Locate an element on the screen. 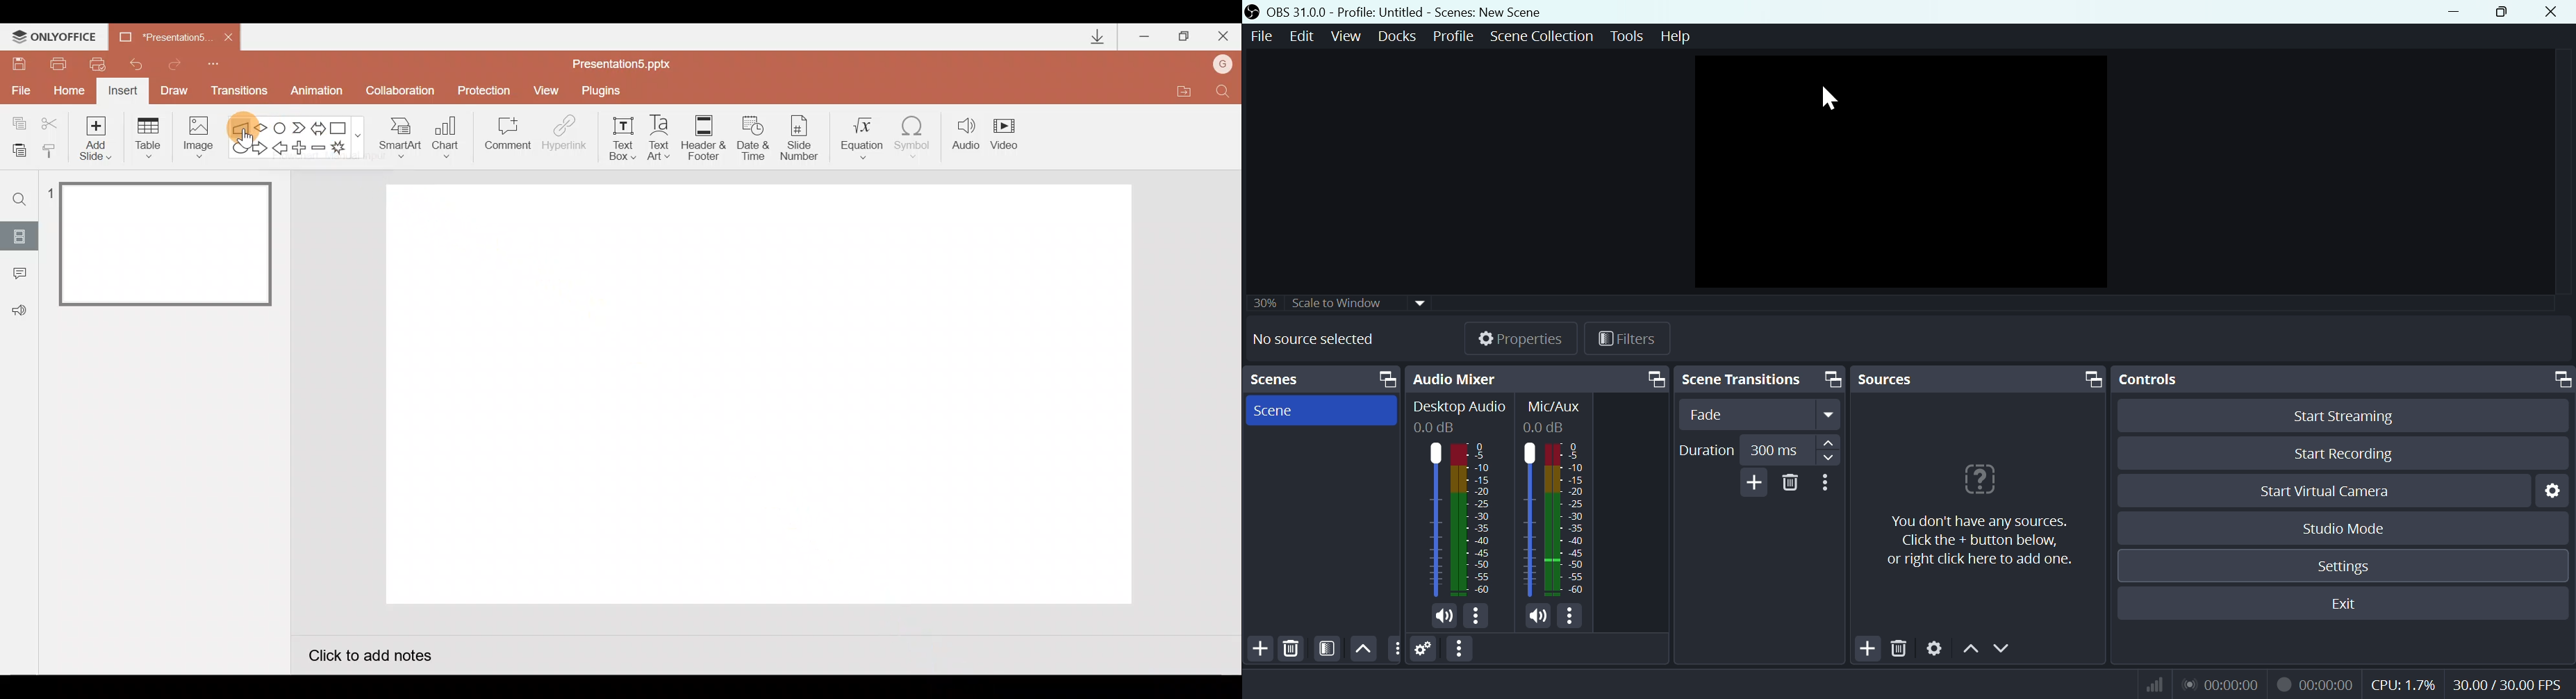  Select to window is located at coordinates (1342, 306).